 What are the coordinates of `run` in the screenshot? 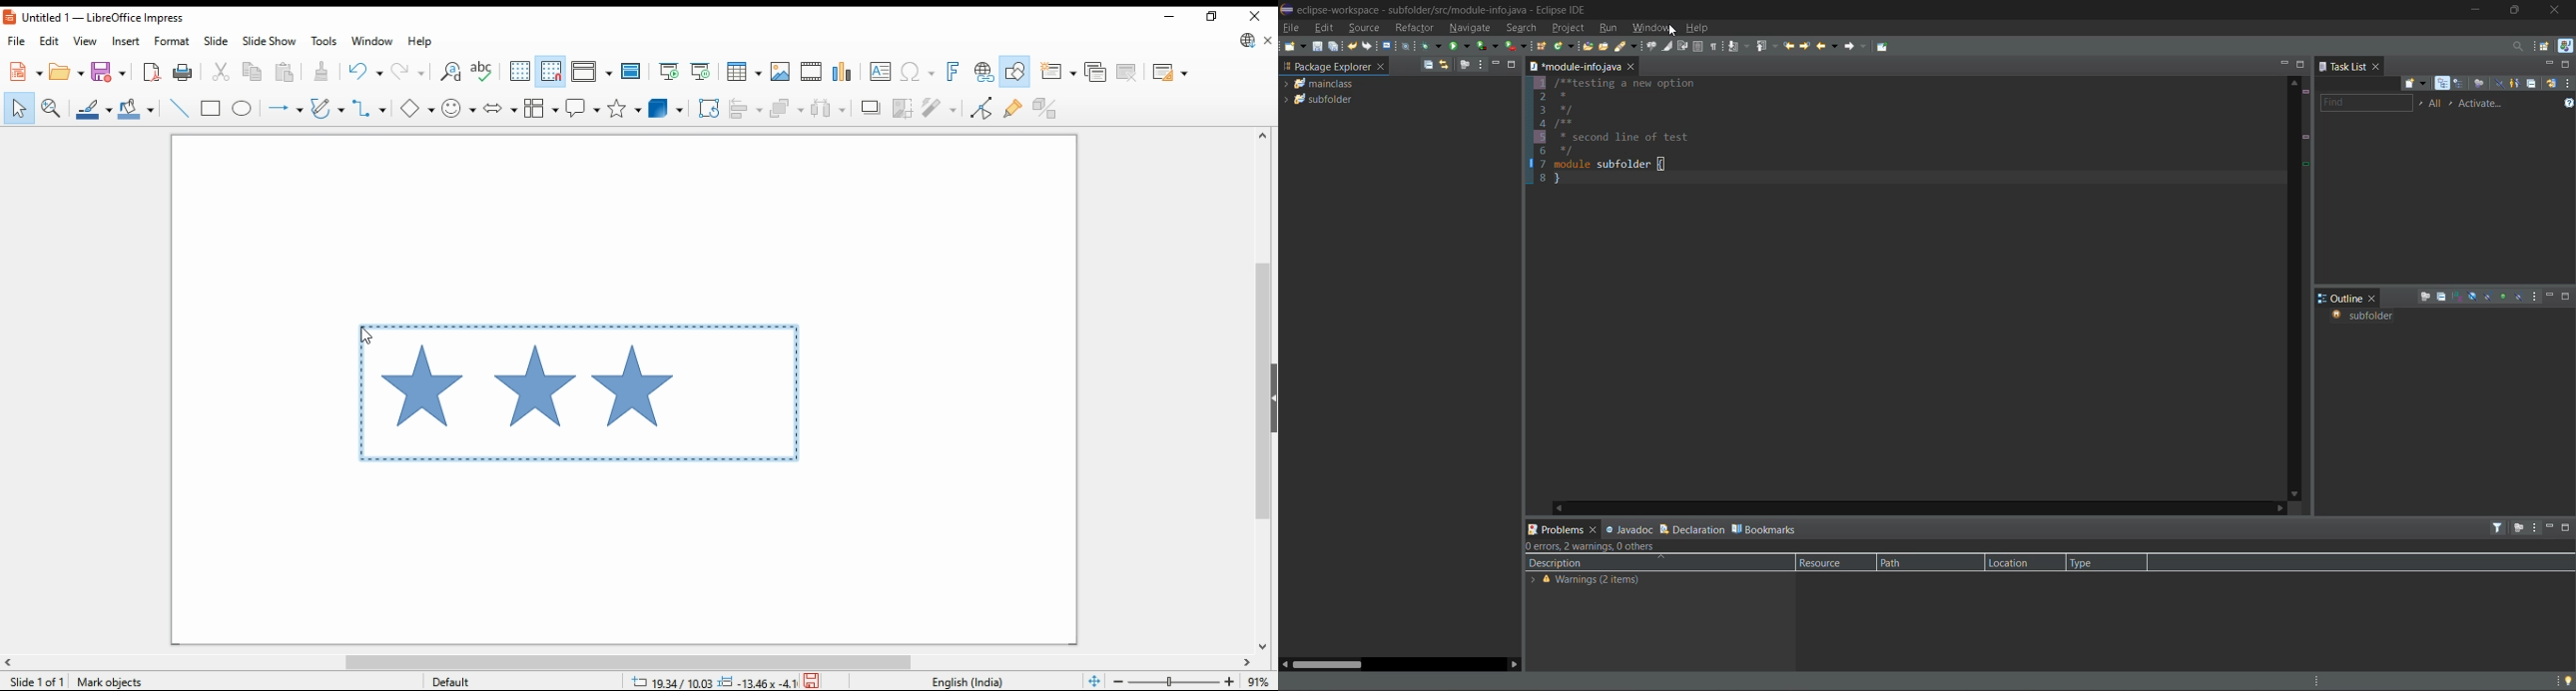 It's located at (1610, 28).